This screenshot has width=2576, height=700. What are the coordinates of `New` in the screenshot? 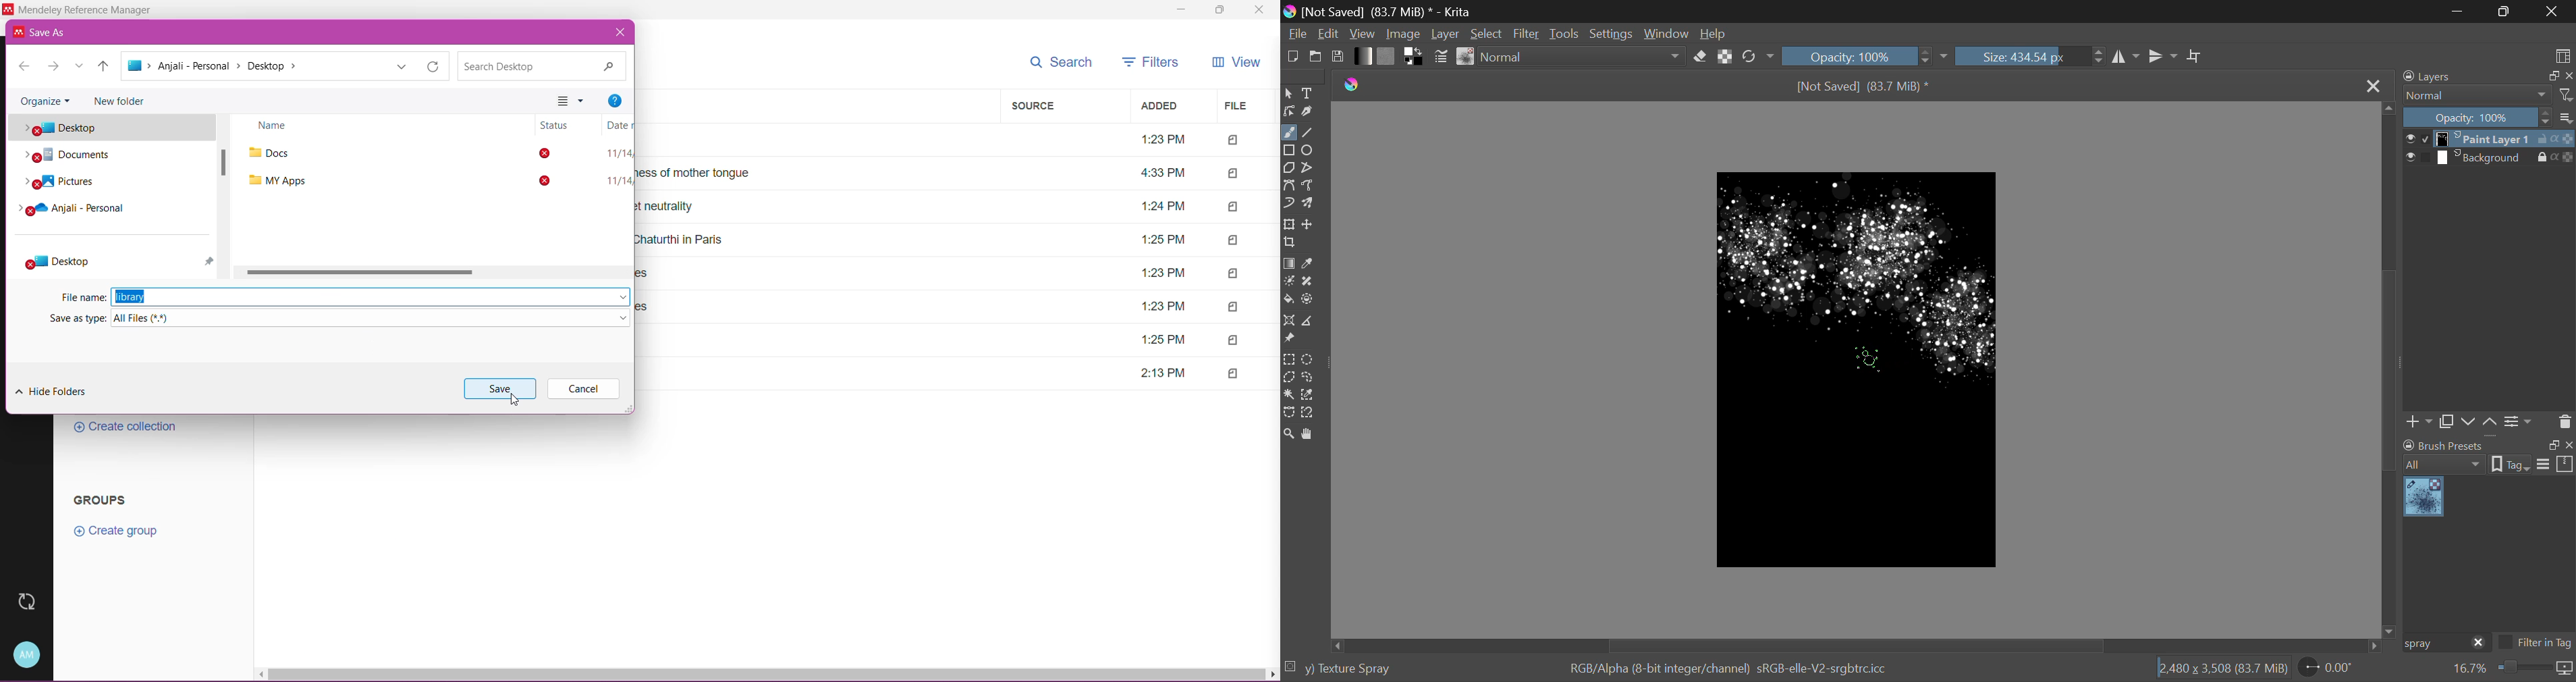 It's located at (1292, 56).